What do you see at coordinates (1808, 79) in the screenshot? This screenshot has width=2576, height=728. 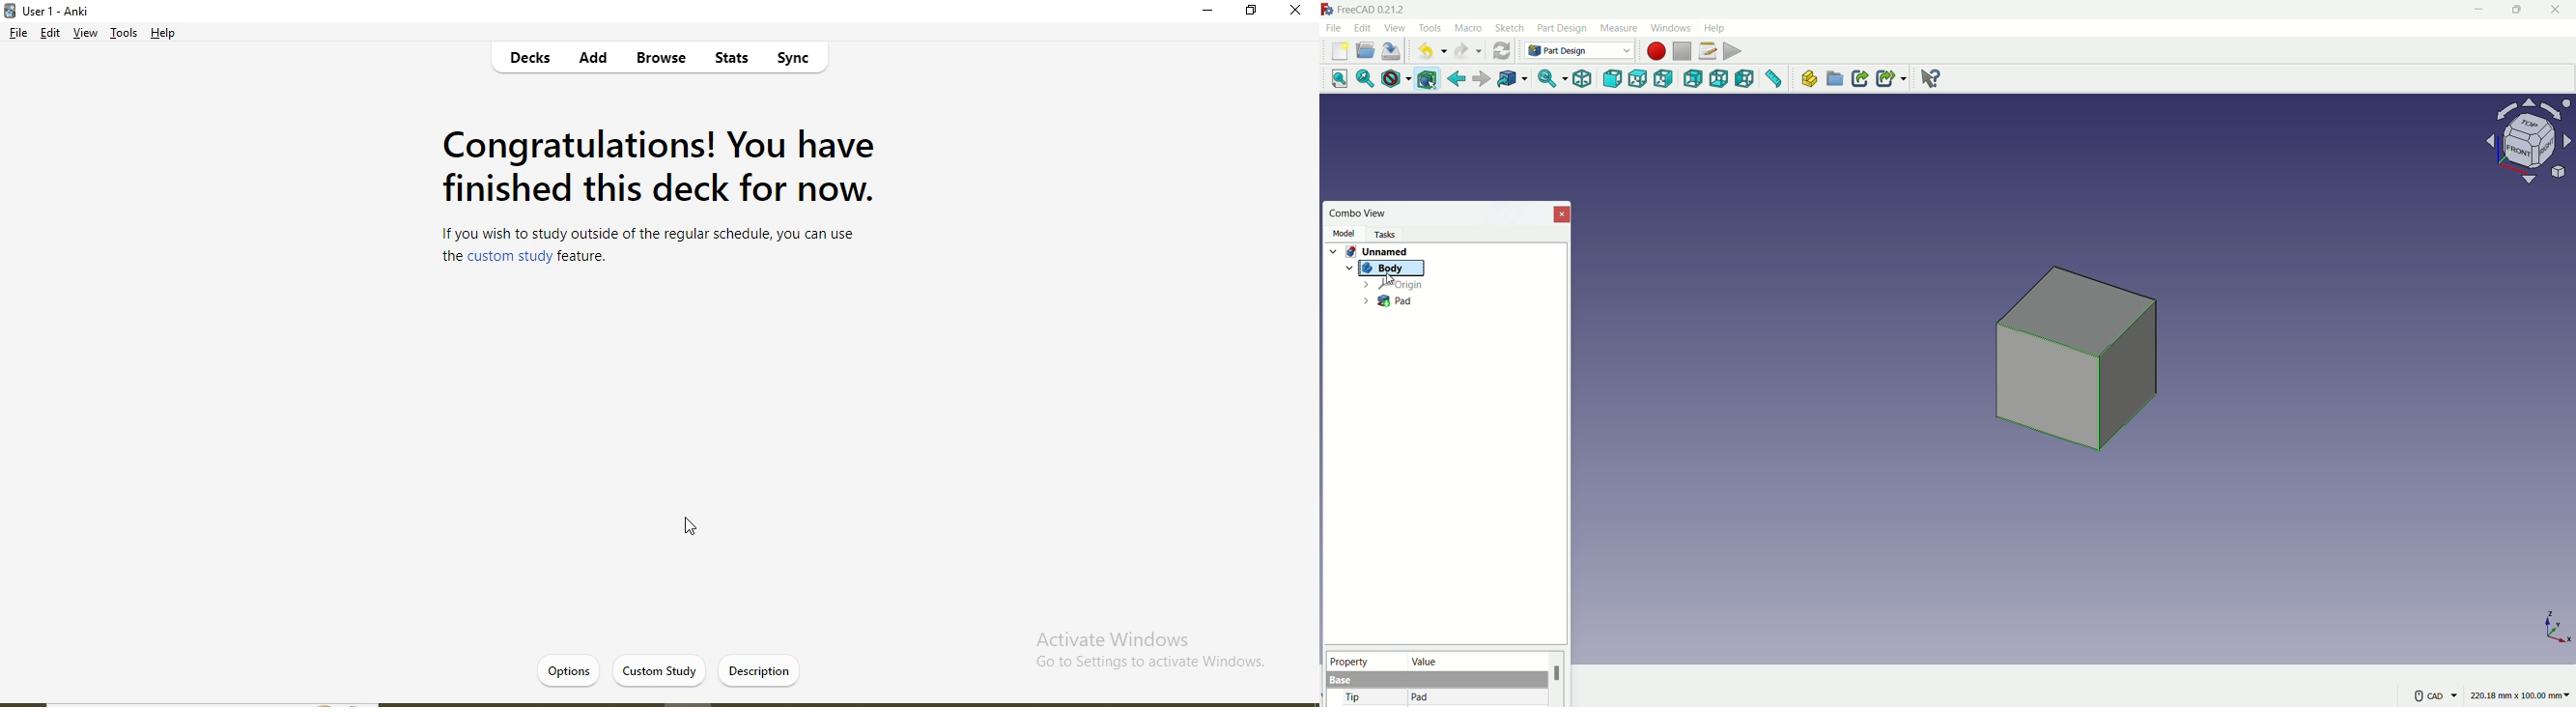 I see `create part` at bounding box center [1808, 79].